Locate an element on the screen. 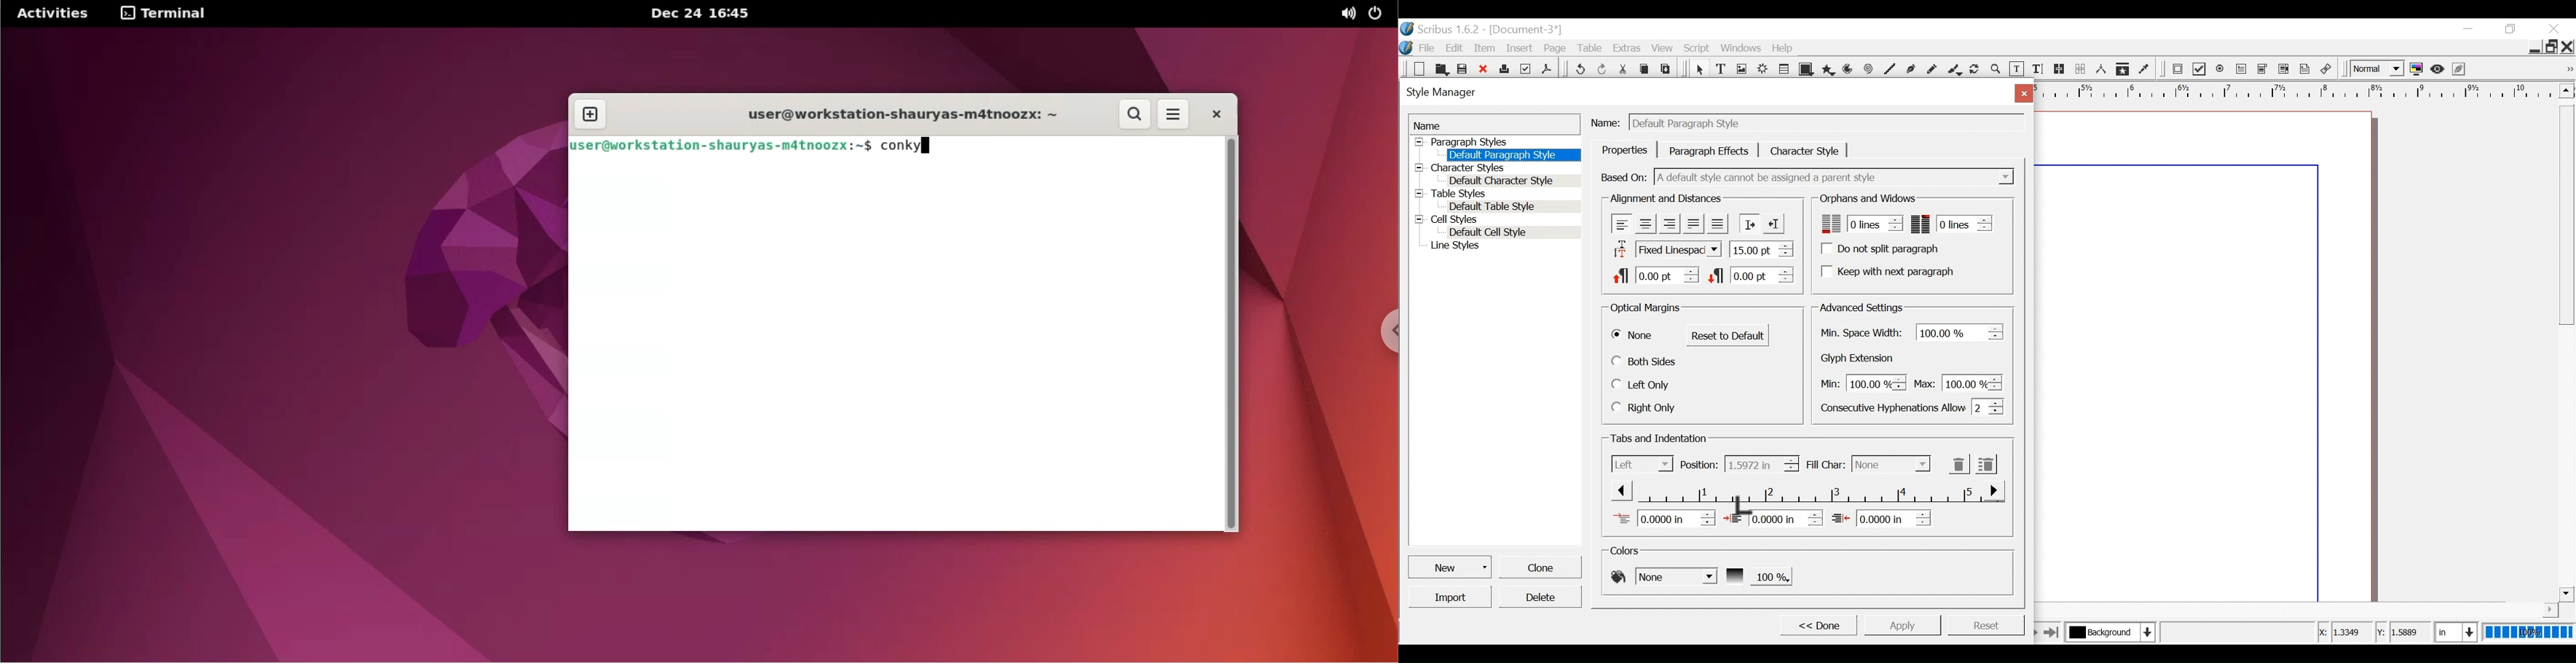  Cursor is located at coordinates (1746, 506).